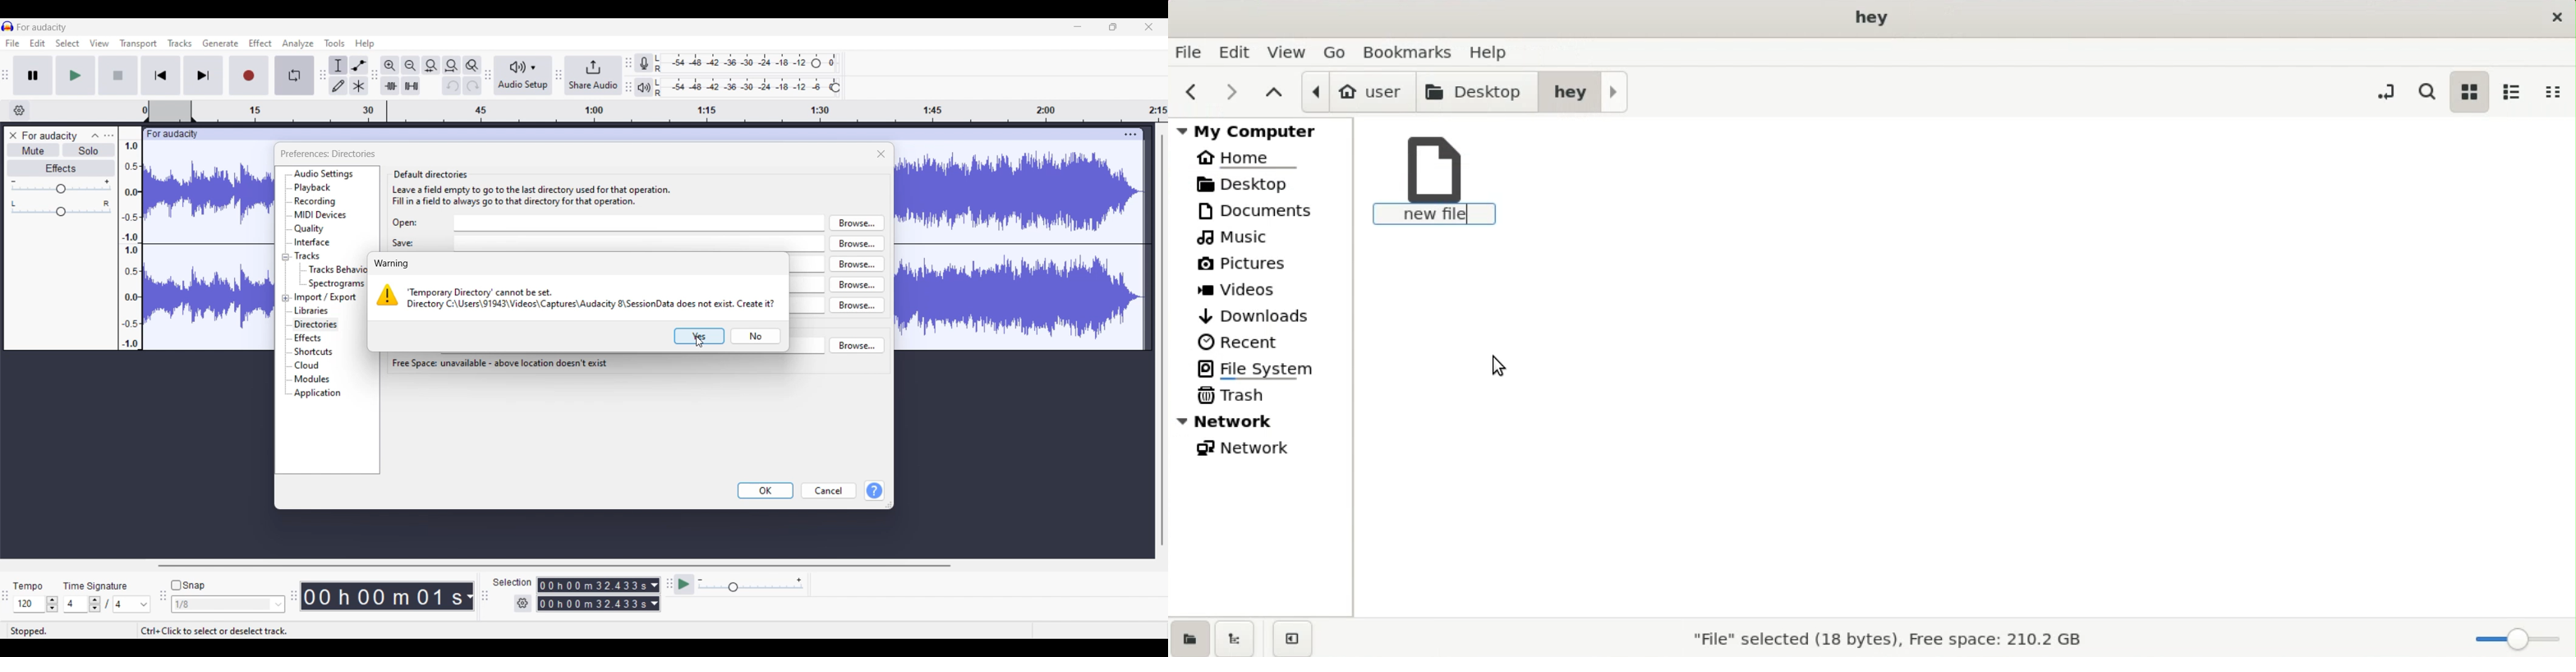 This screenshot has width=2576, height=672. What do you see at coordinates (644, 63) in the screenshot?
I see `Record meter` at bounding box center [644, 63].